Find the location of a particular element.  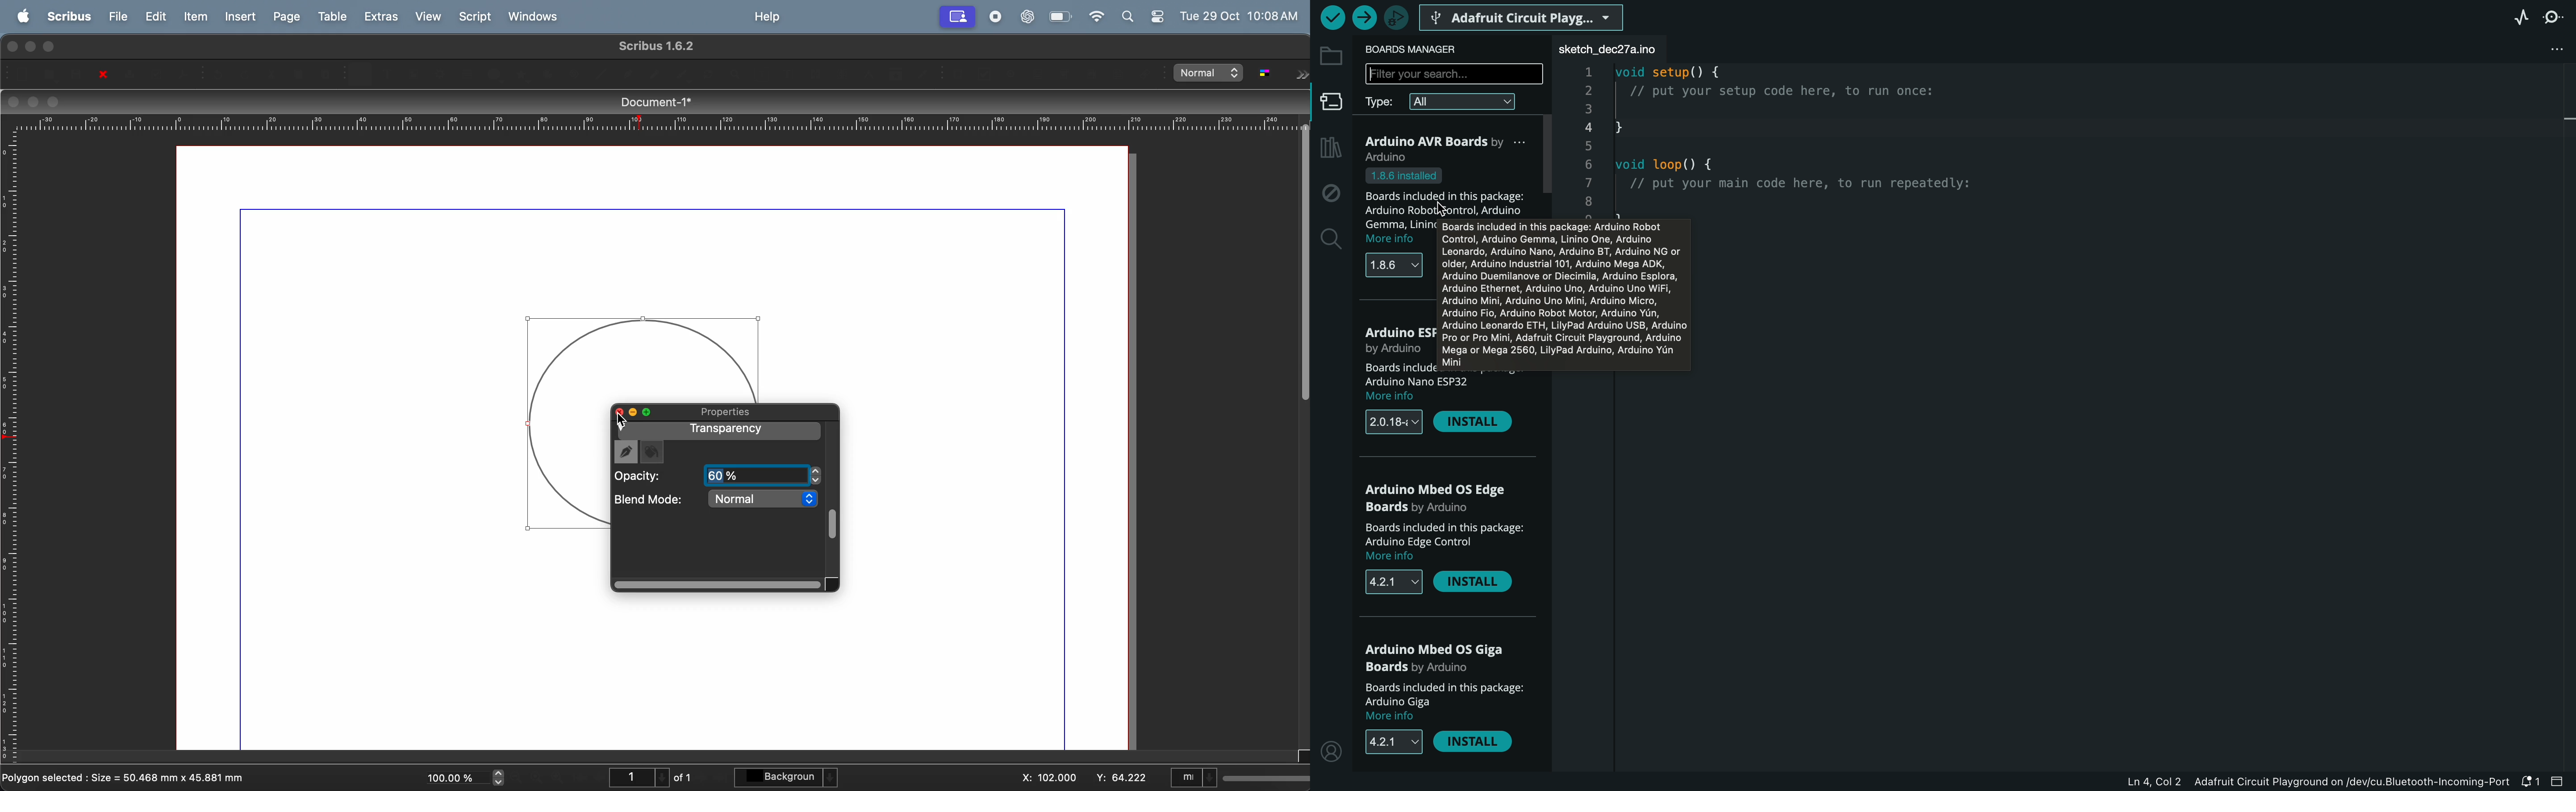

arduino OS edge boards is located at coordinates (1441, 497).